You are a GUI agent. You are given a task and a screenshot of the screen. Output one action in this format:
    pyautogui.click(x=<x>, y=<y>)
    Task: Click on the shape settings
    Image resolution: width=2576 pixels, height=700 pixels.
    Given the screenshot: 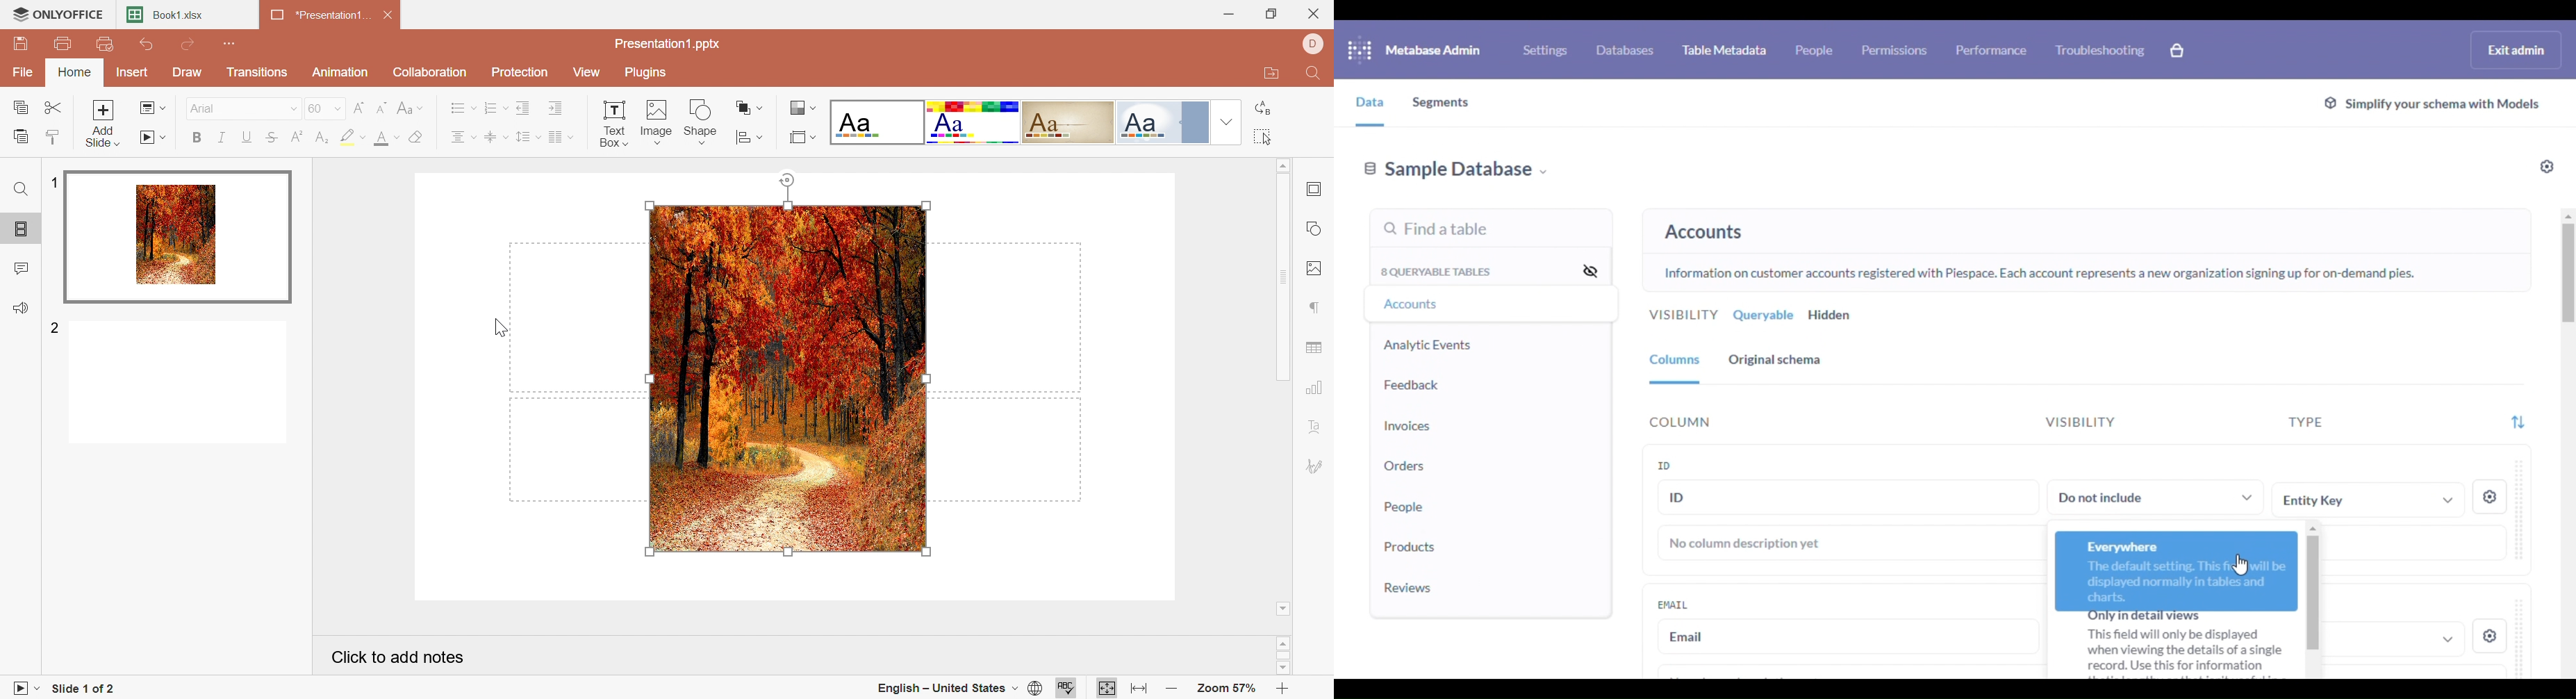 What is the action you would take?
    pyautogui.click(x=1316, y=225)
    